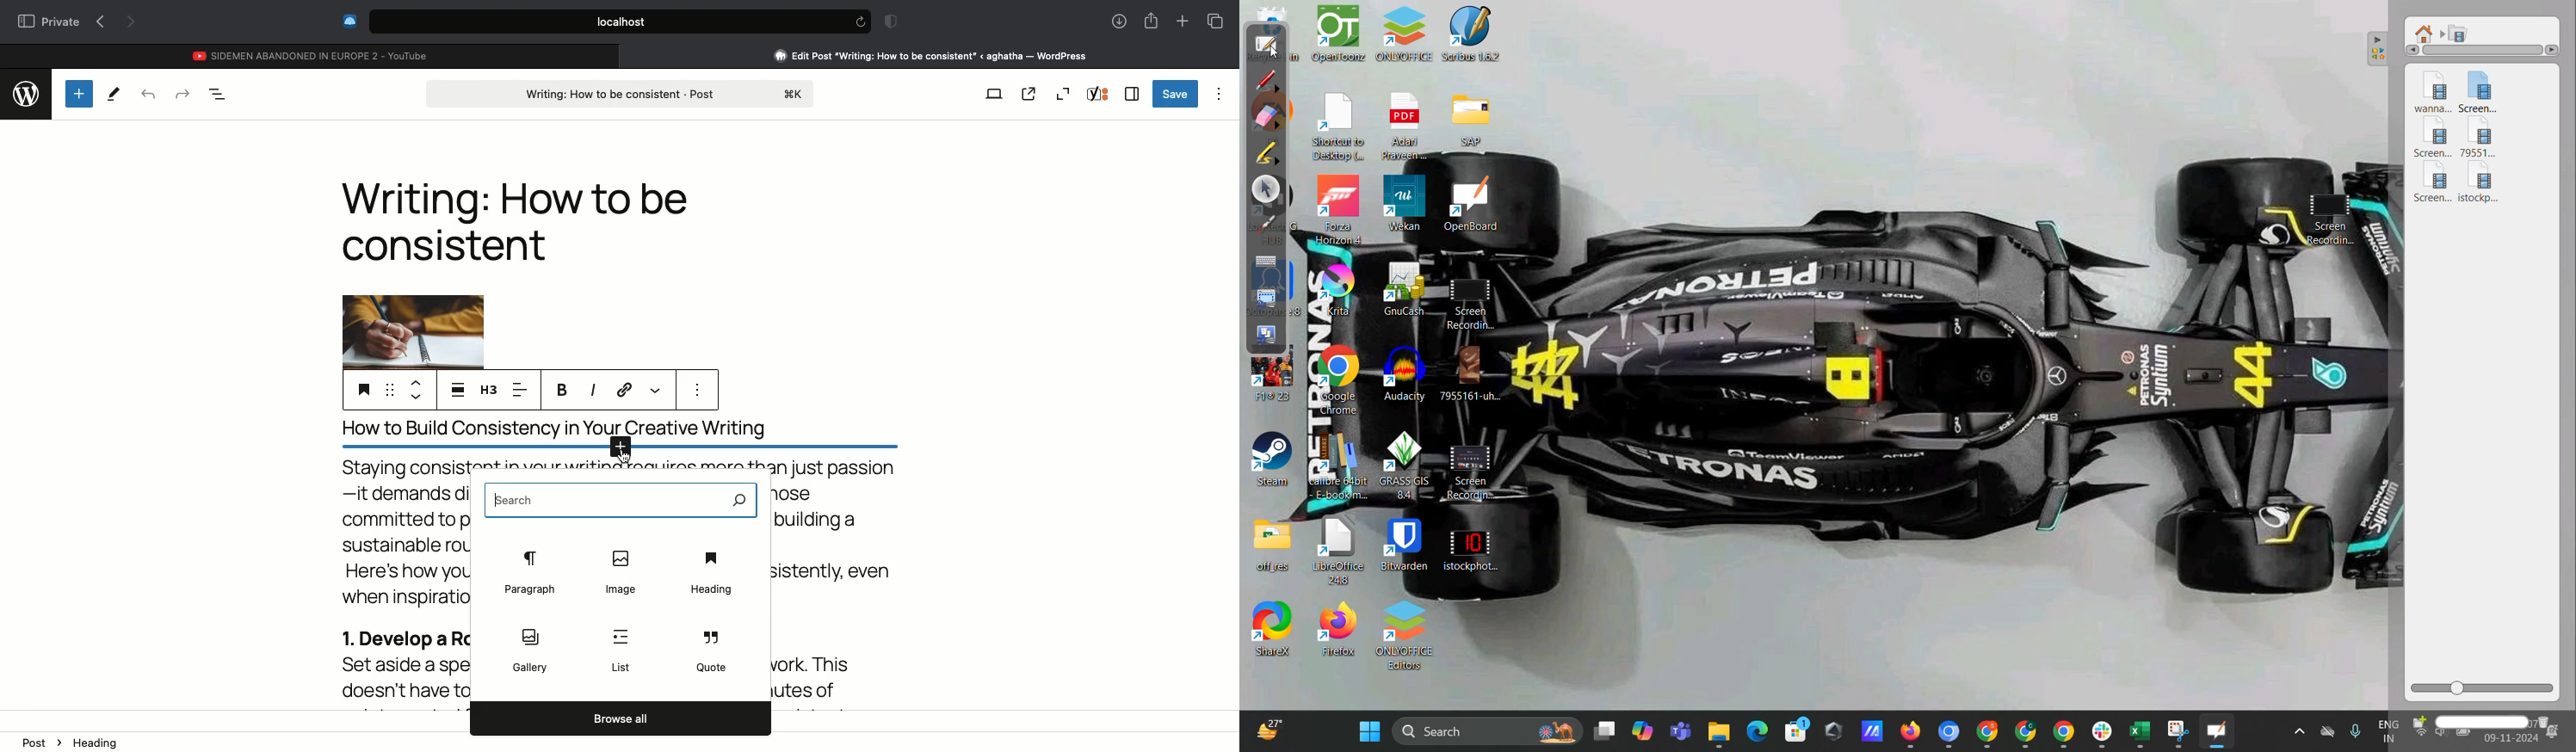 This screenshot has width=2576, height=756. Describe the element at coordinates (2433, 185) in the screenshot. I see `video 5` at that location.